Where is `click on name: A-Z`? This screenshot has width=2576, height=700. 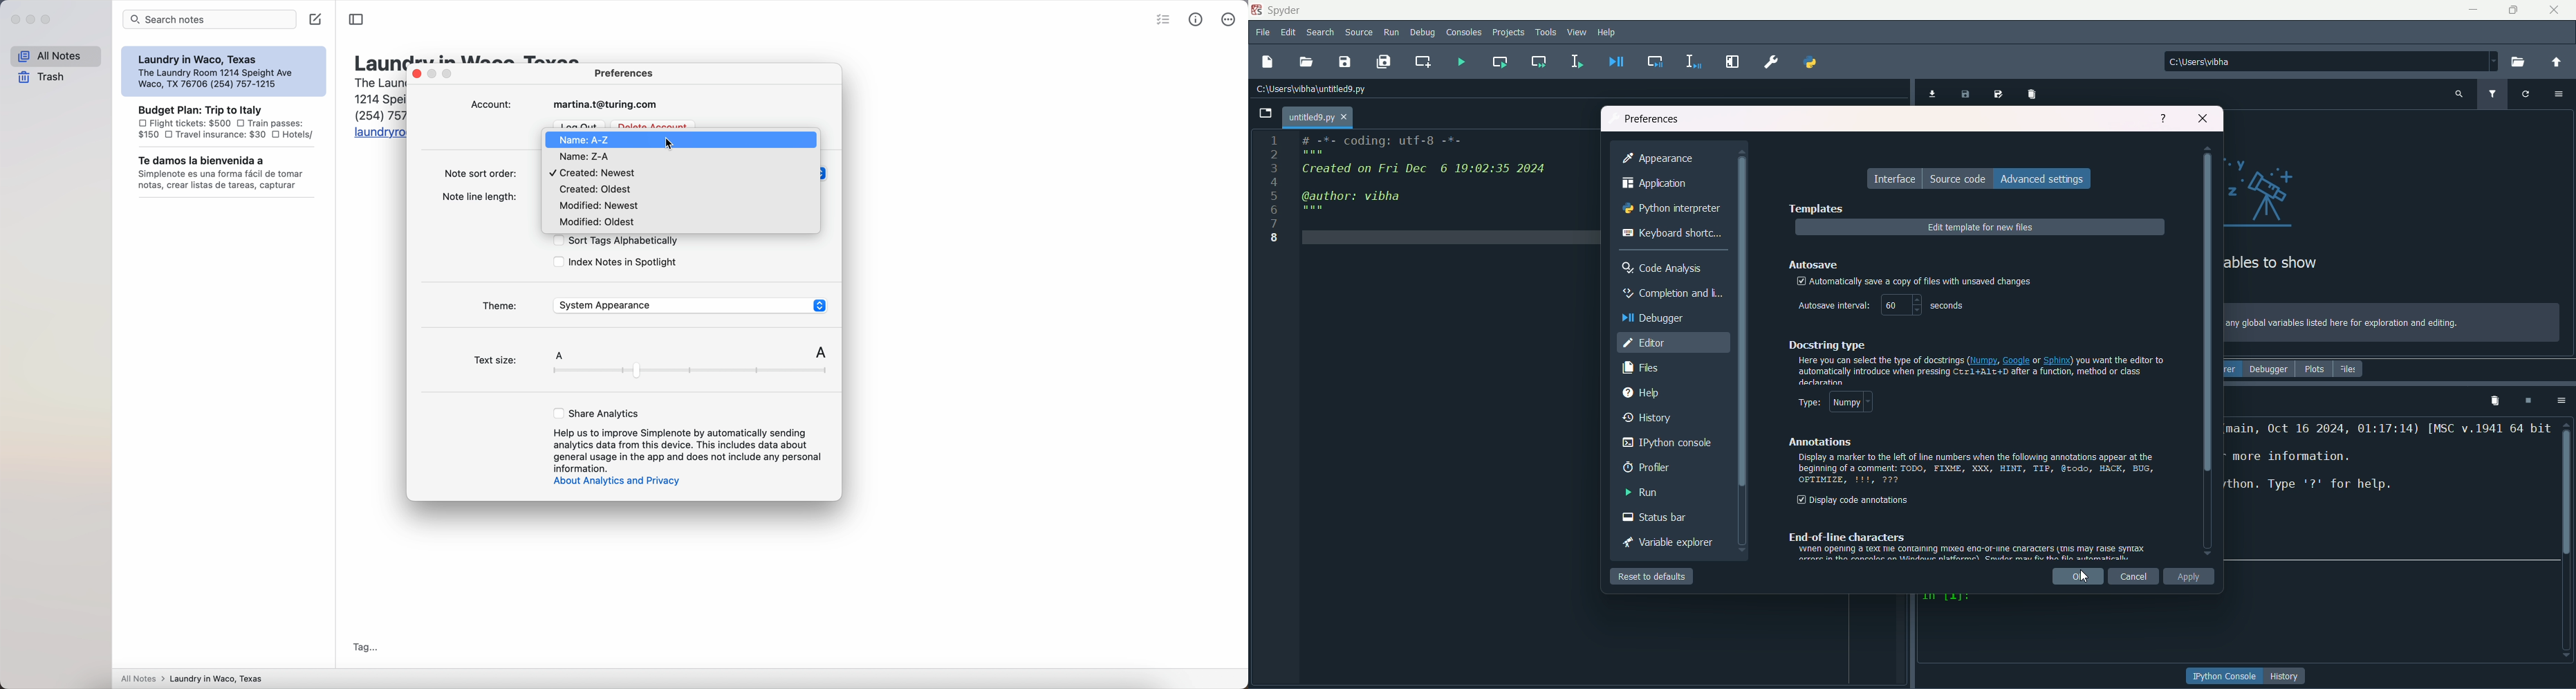
click on name: A-Z is located at coordinates (603, 140).